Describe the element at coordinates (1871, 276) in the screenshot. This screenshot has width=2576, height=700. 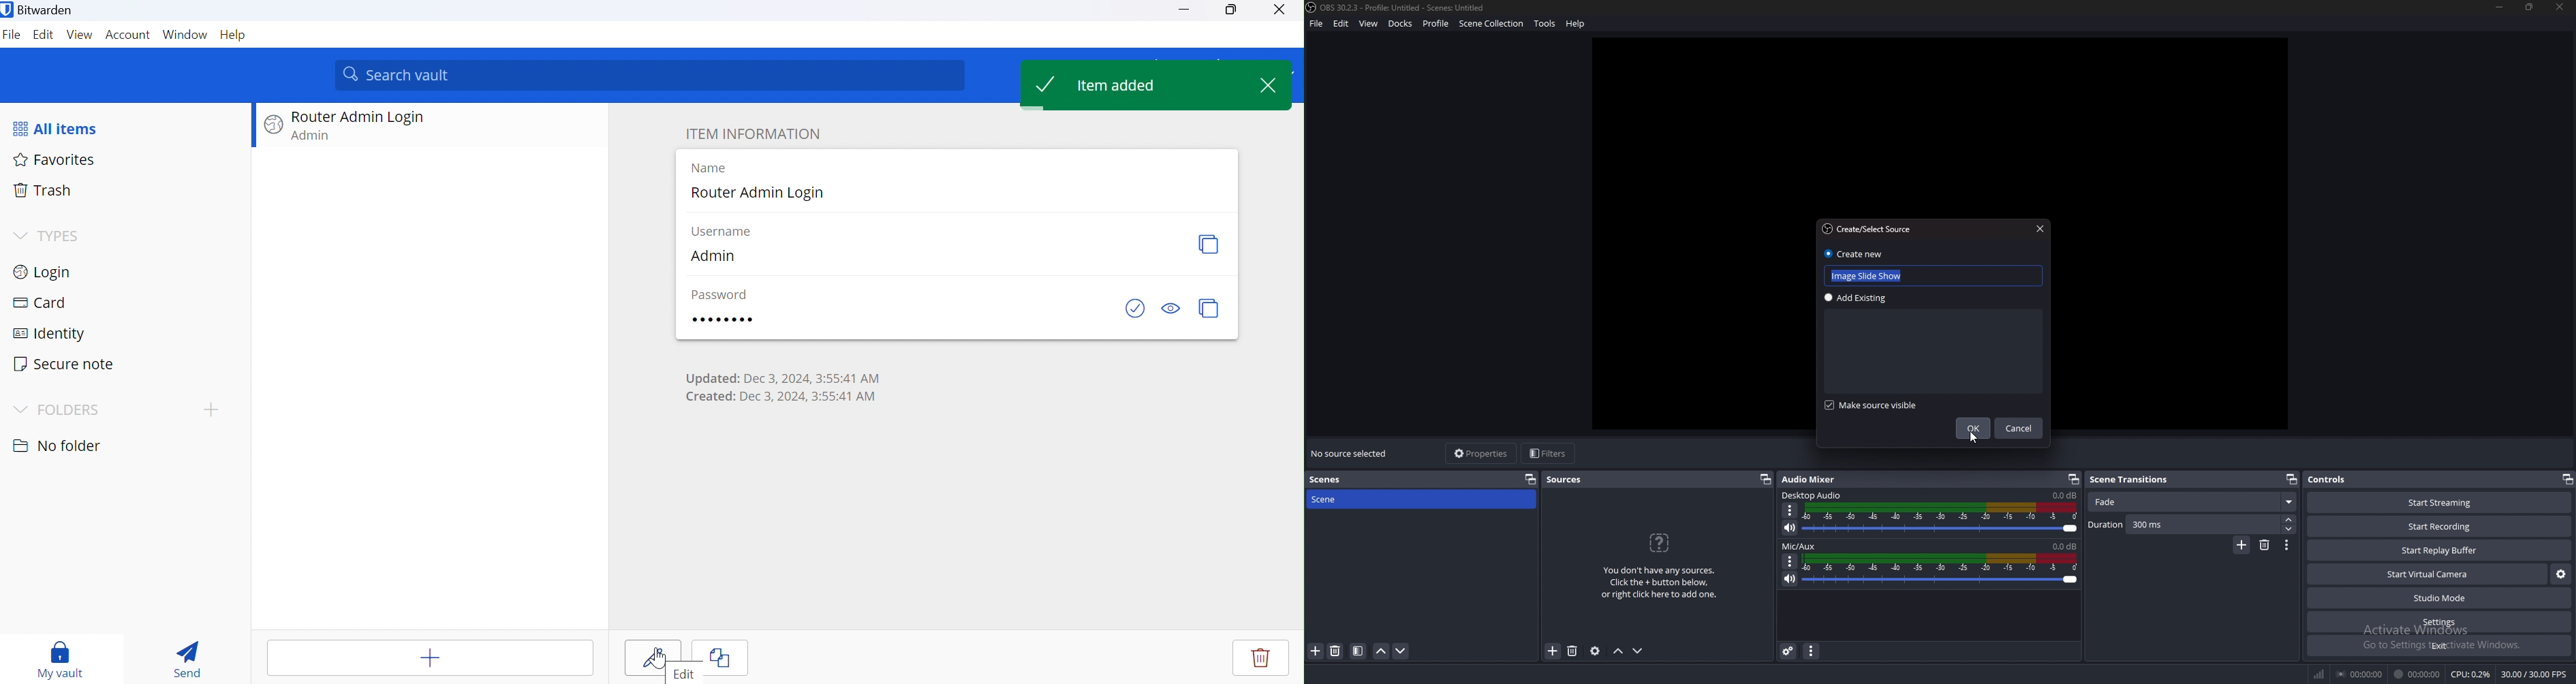
I see `name input` at that location.